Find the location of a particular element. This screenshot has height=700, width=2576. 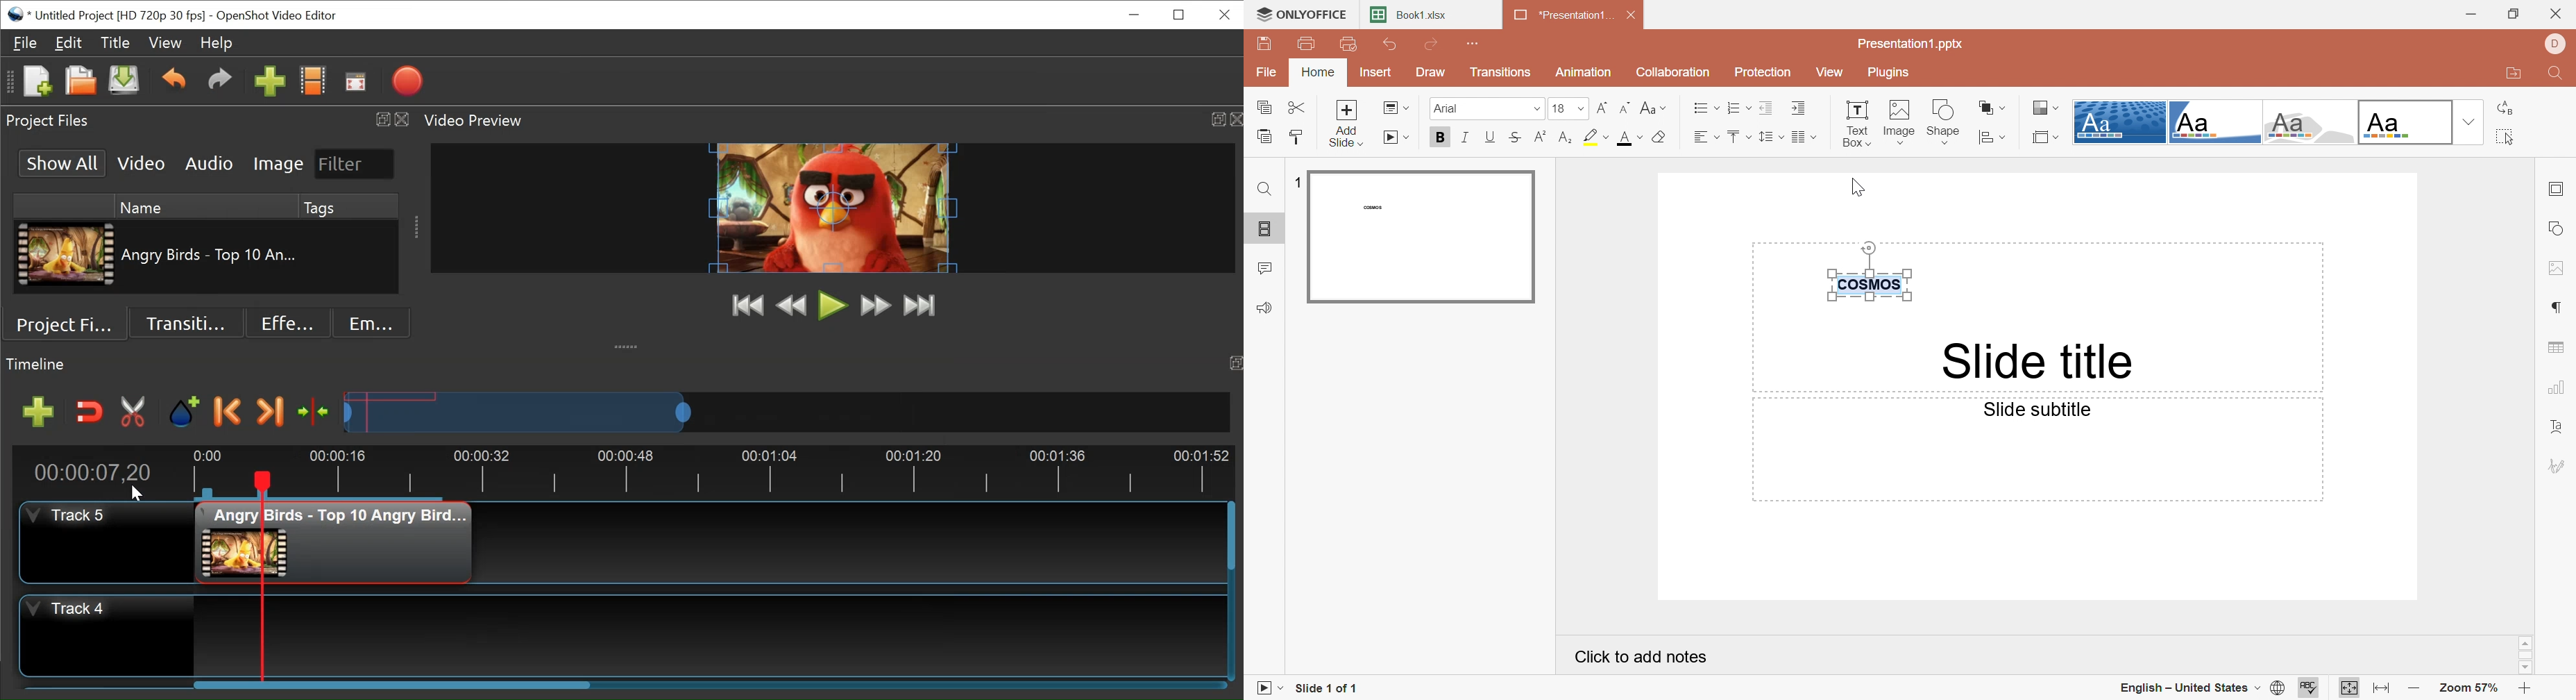

Find is located at coordinates (1266, 188).